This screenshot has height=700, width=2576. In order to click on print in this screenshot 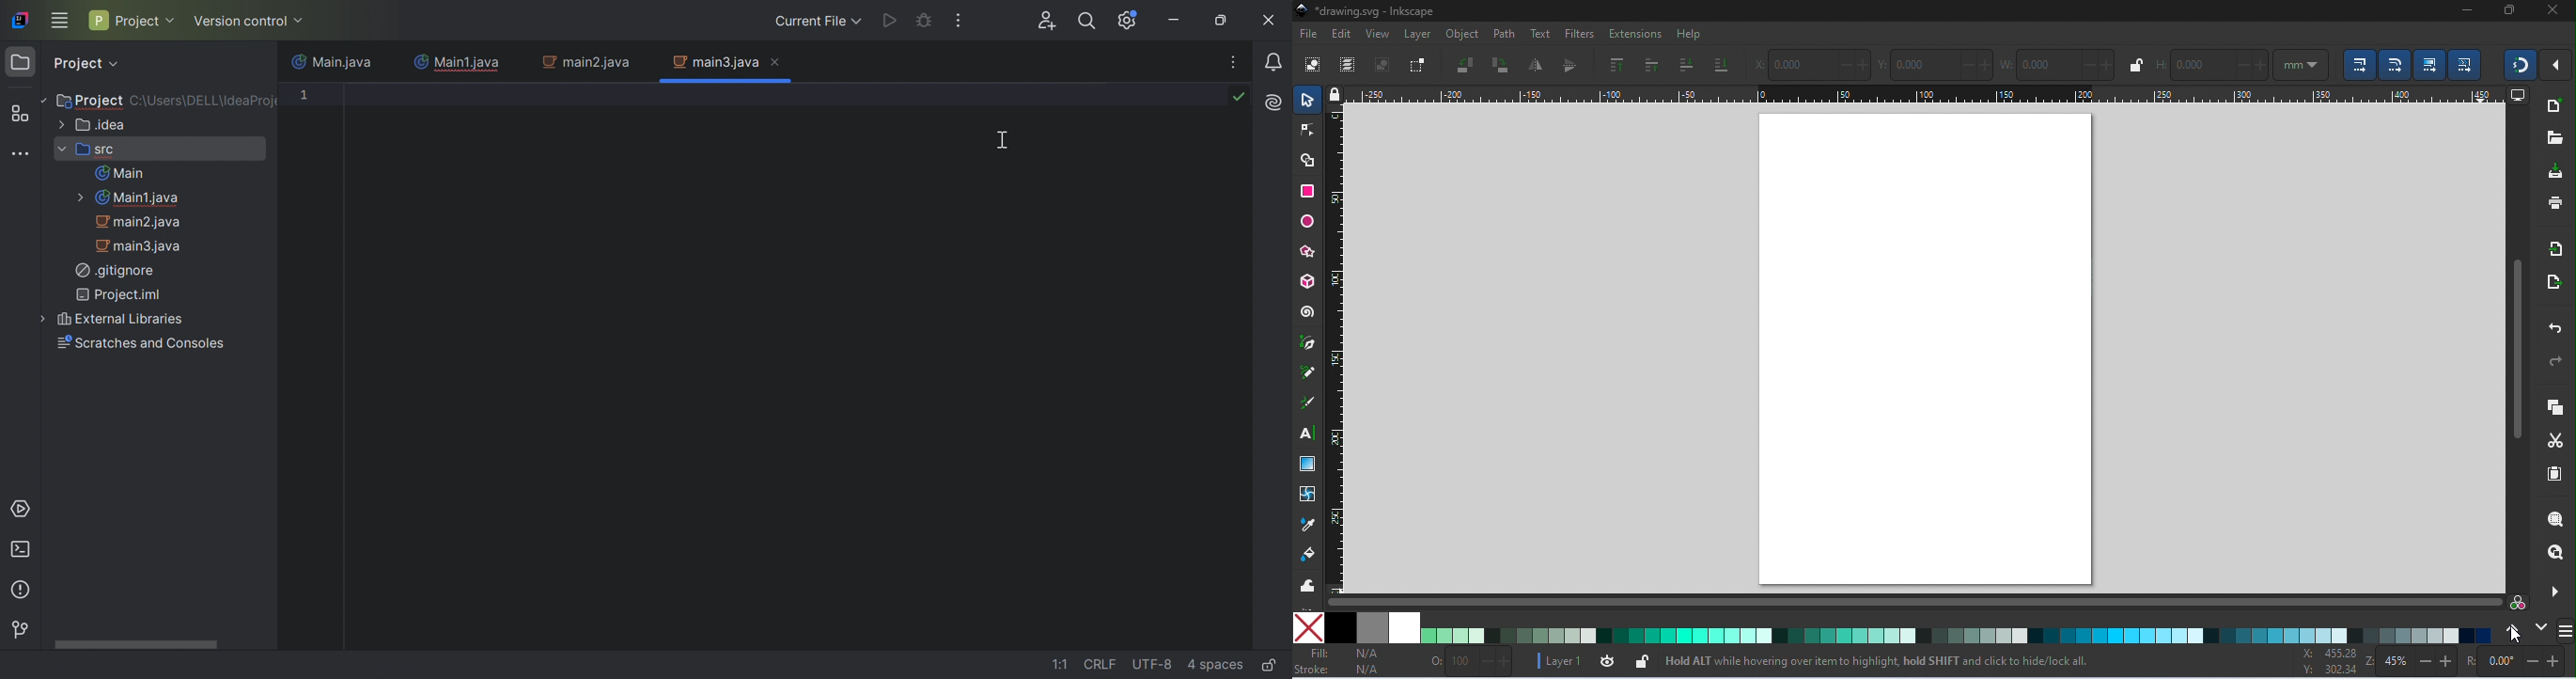, I will do `click(2553, 202)`.